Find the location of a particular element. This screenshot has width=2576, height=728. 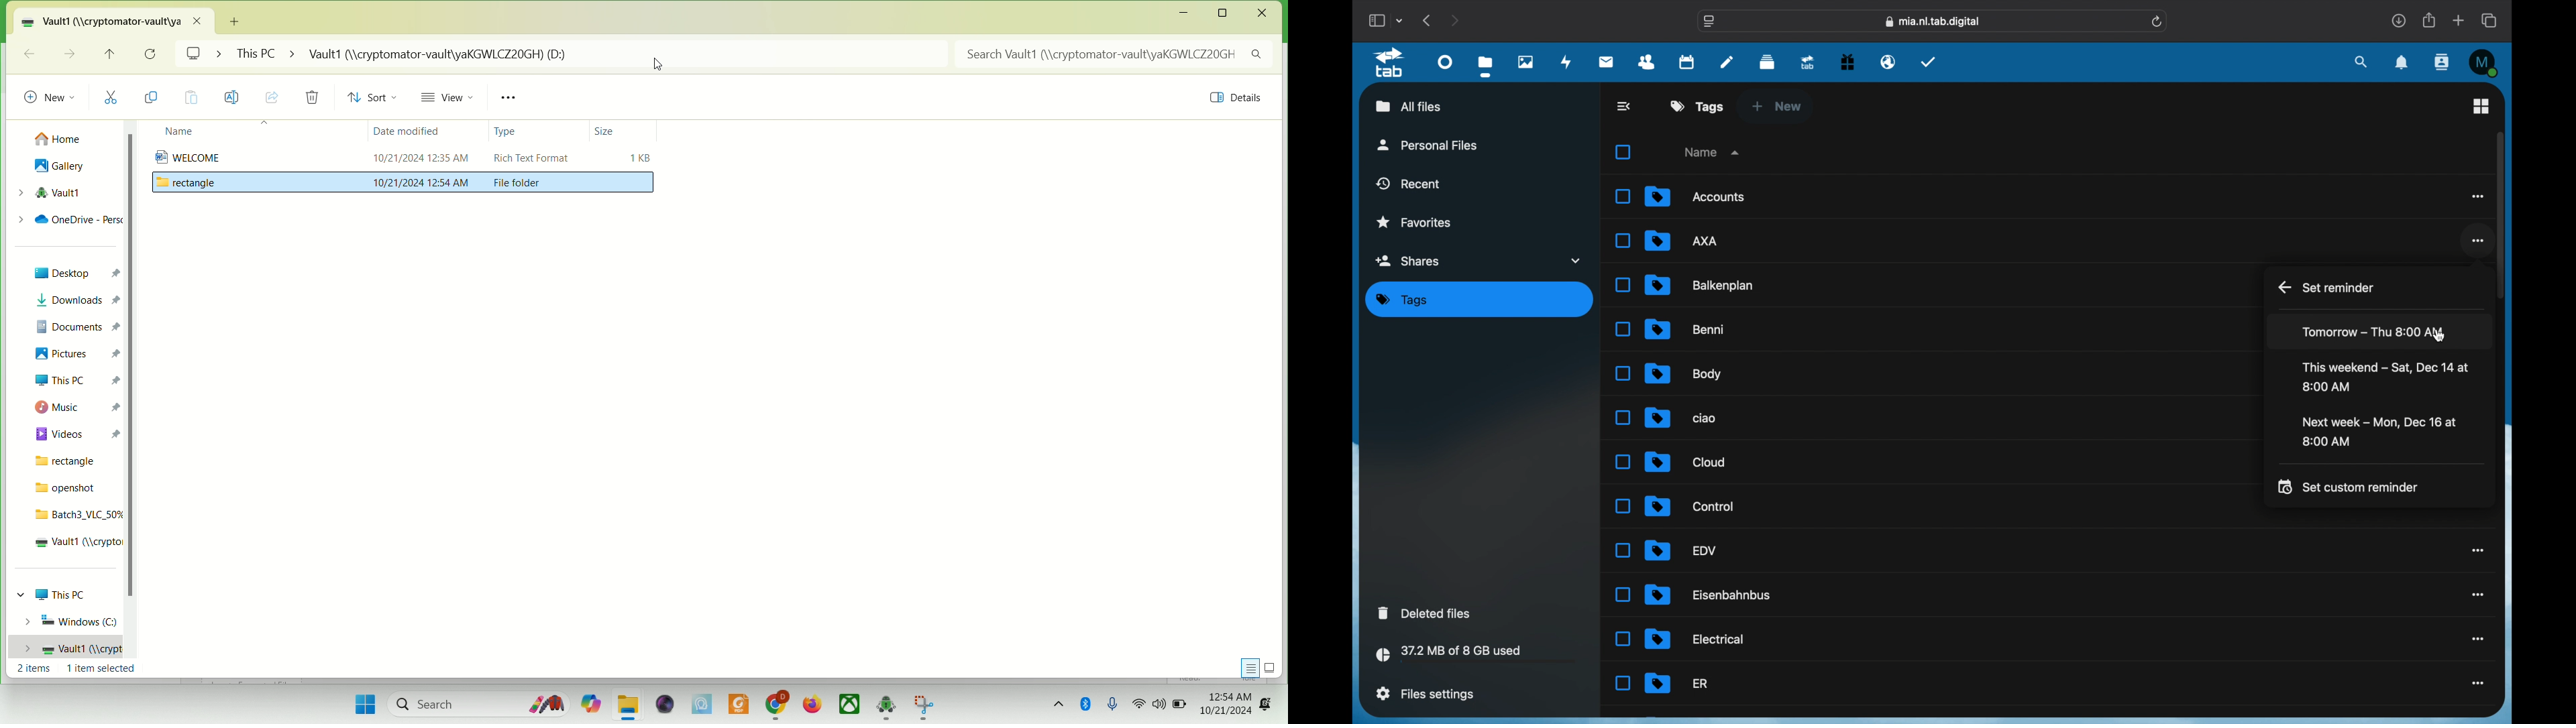

upgrade is located at coordinates (1807, 62).